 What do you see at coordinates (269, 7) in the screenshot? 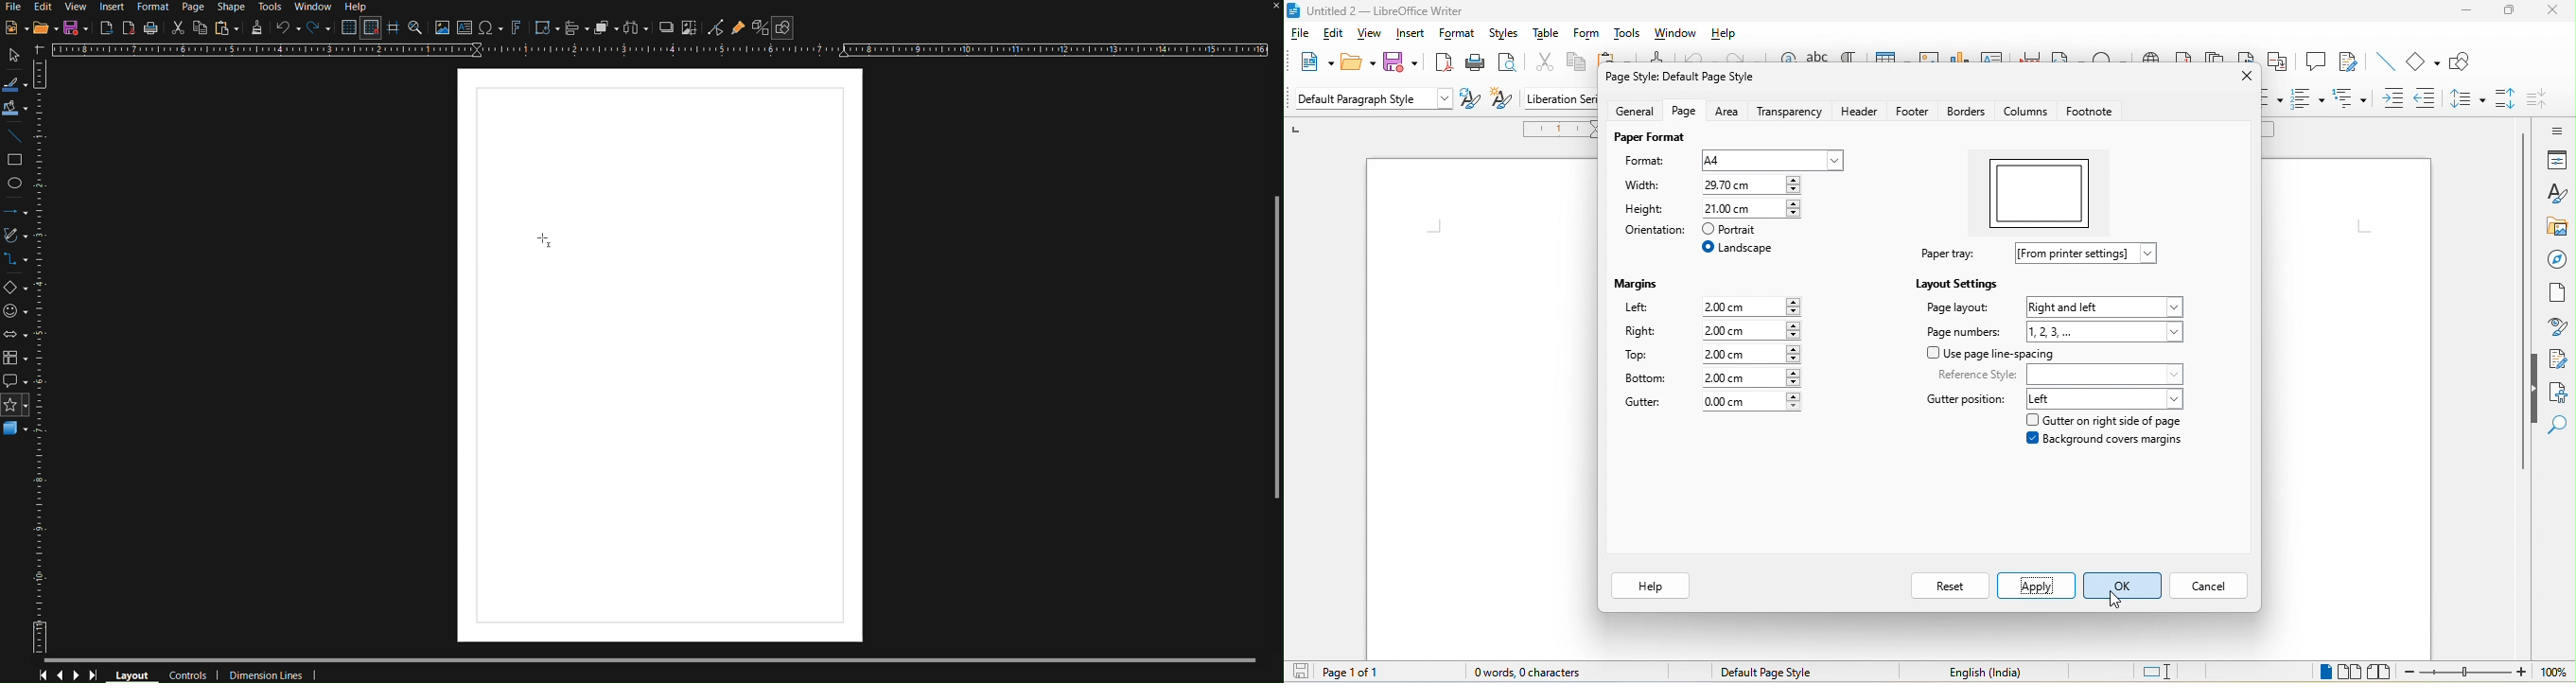
I see `Tools` at bounding box center [269, 7].